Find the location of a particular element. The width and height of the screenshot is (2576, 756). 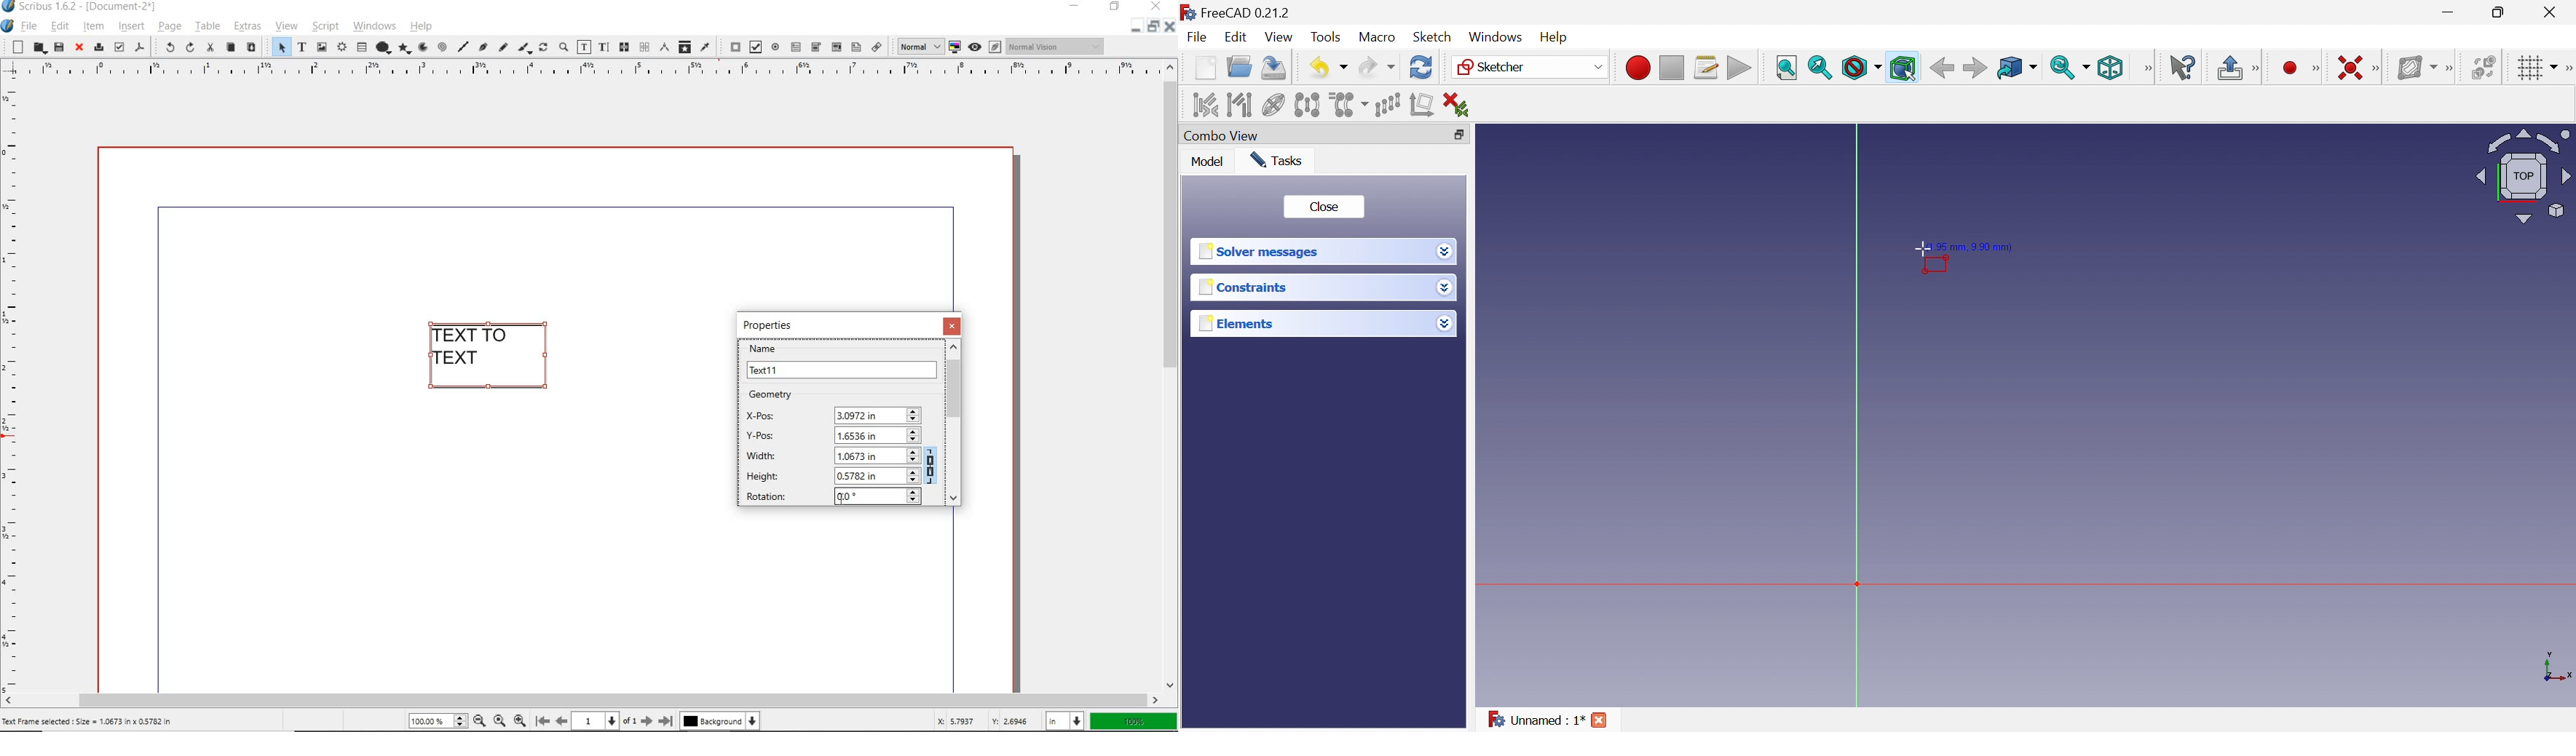

link annotation is located at coordinates (876, 46).